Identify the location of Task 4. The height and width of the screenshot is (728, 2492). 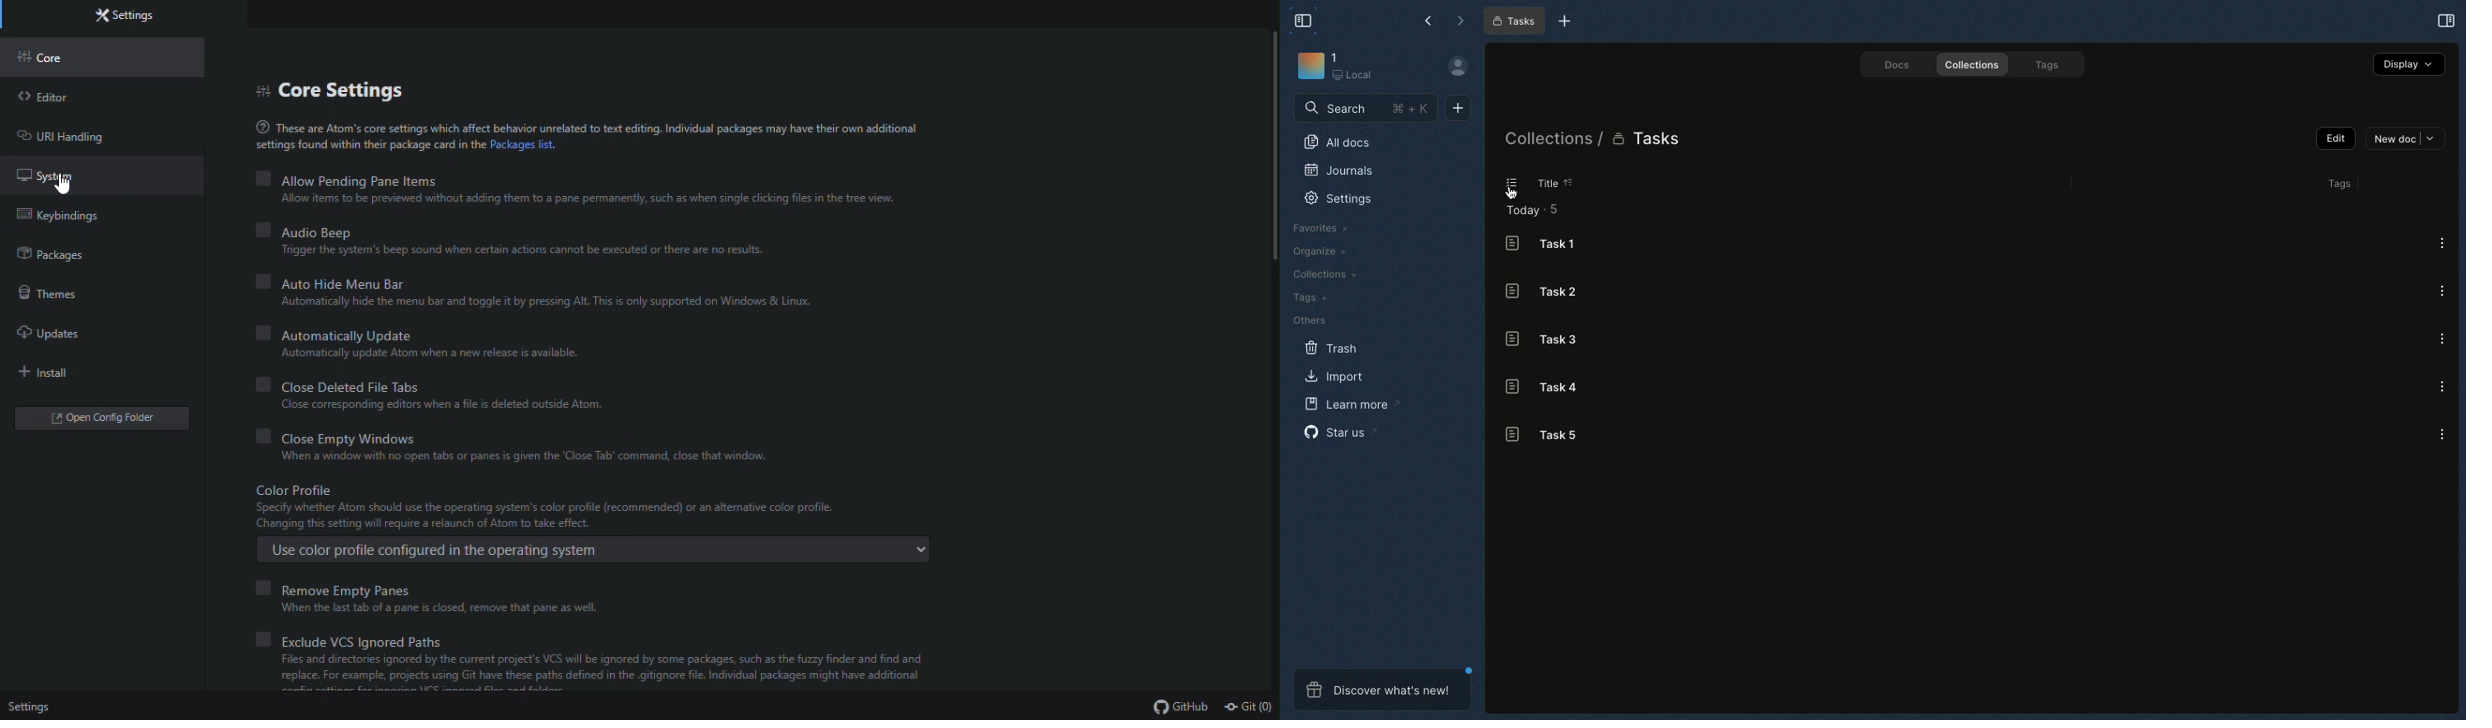
(1544, 387).